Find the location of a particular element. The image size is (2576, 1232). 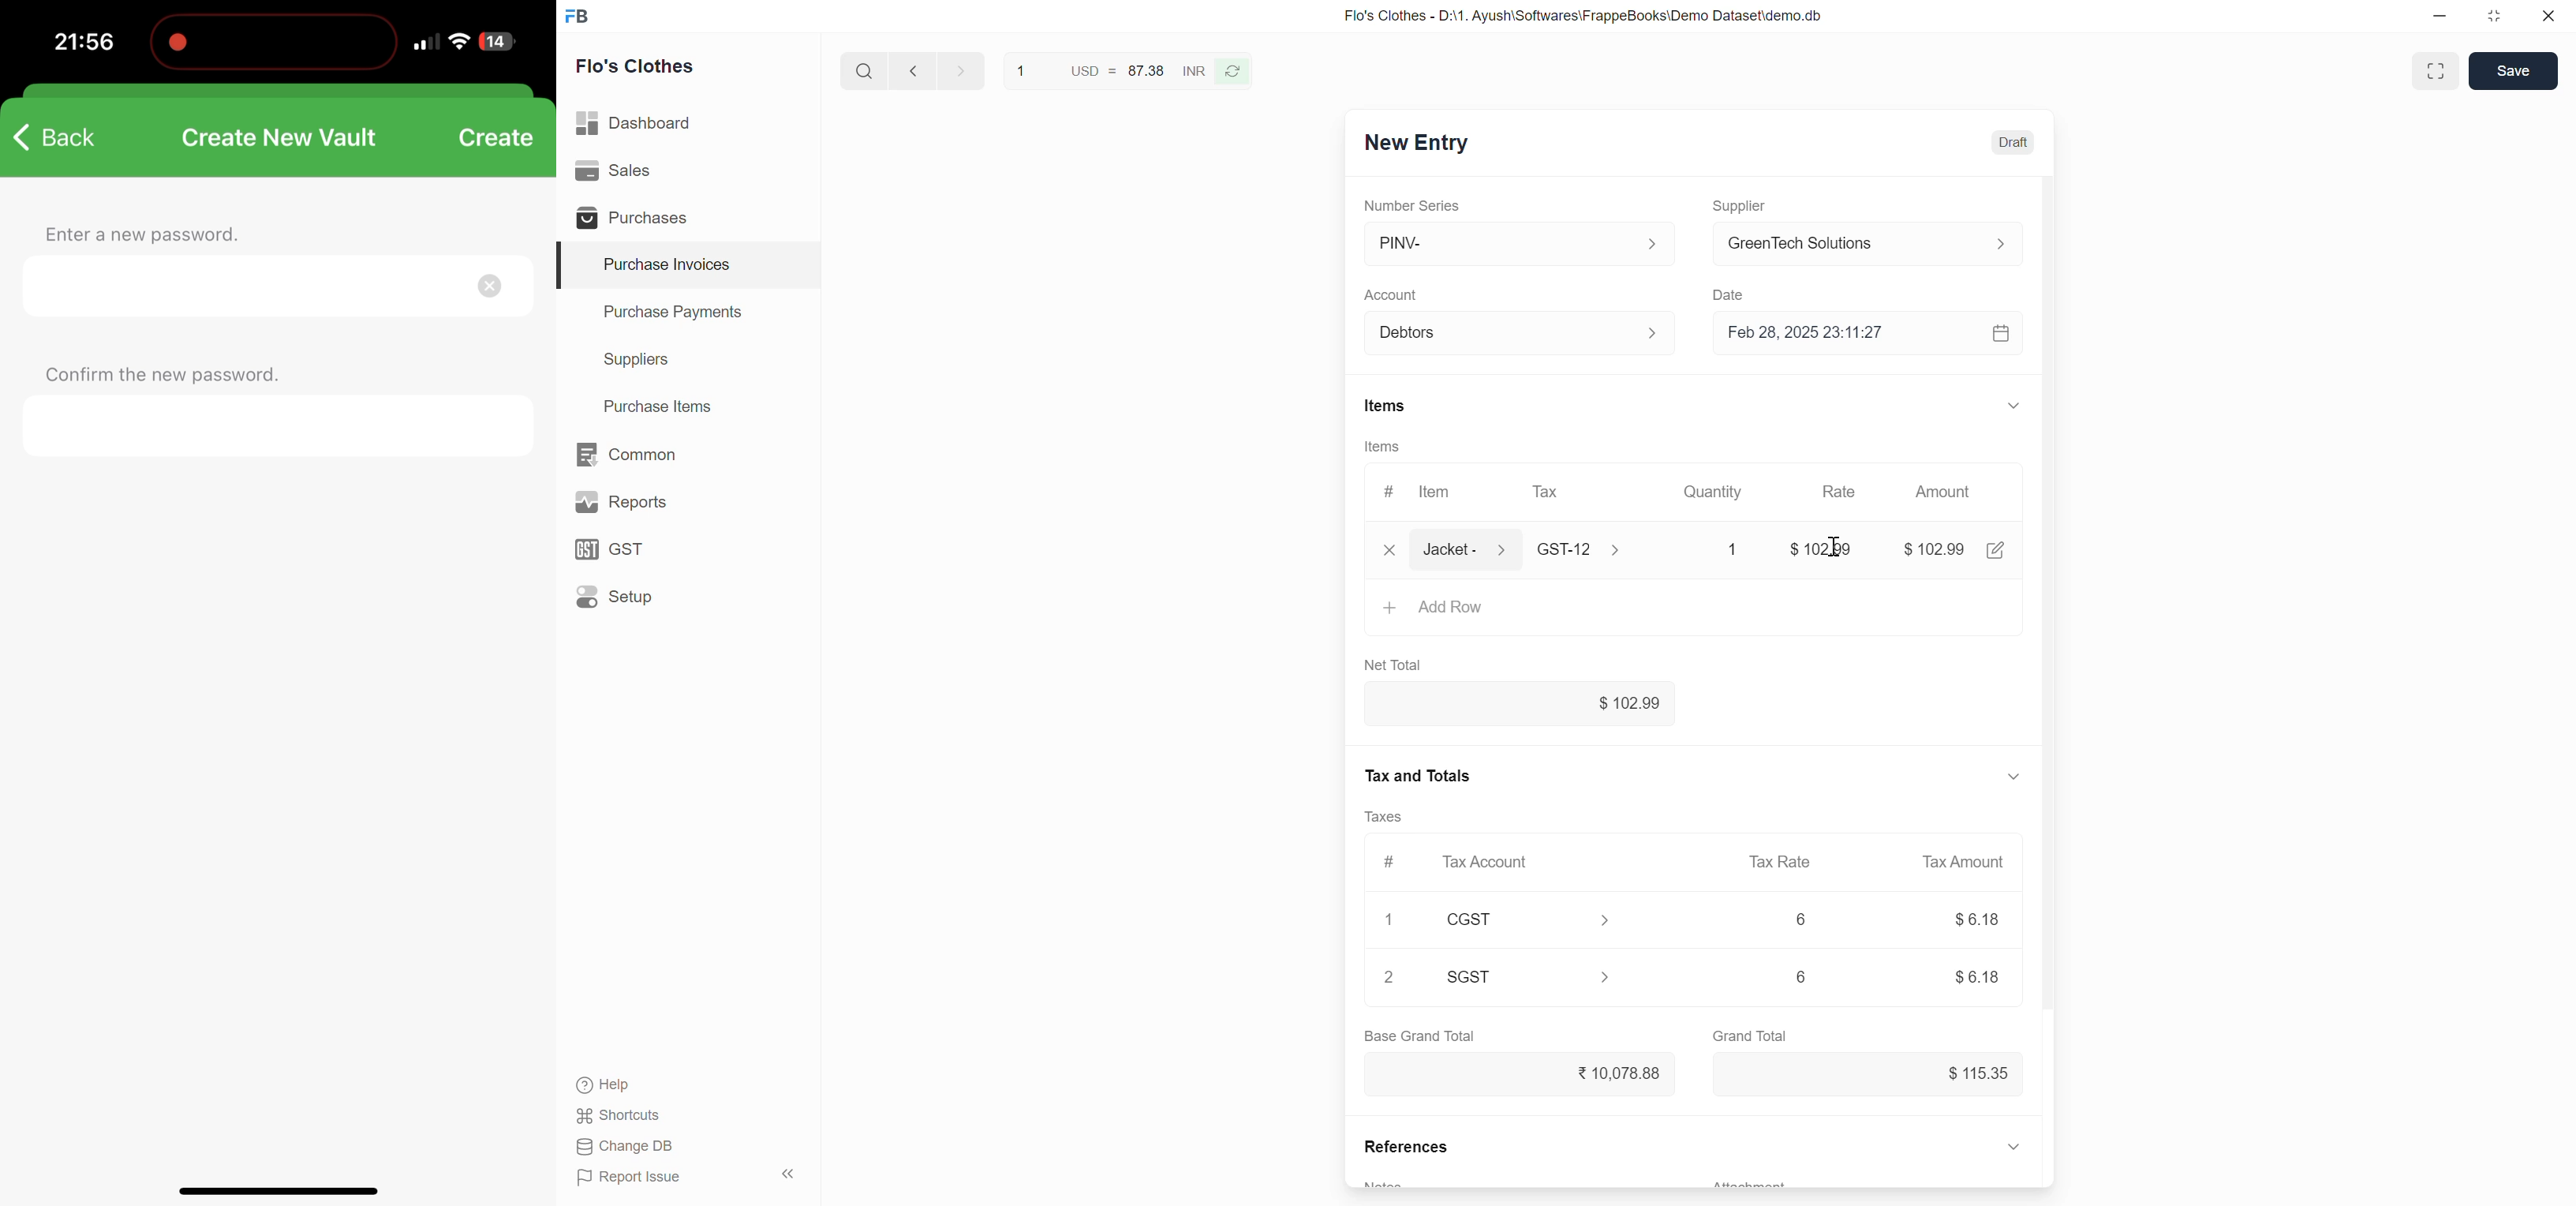

Account is located at coordinates (1392, 295).